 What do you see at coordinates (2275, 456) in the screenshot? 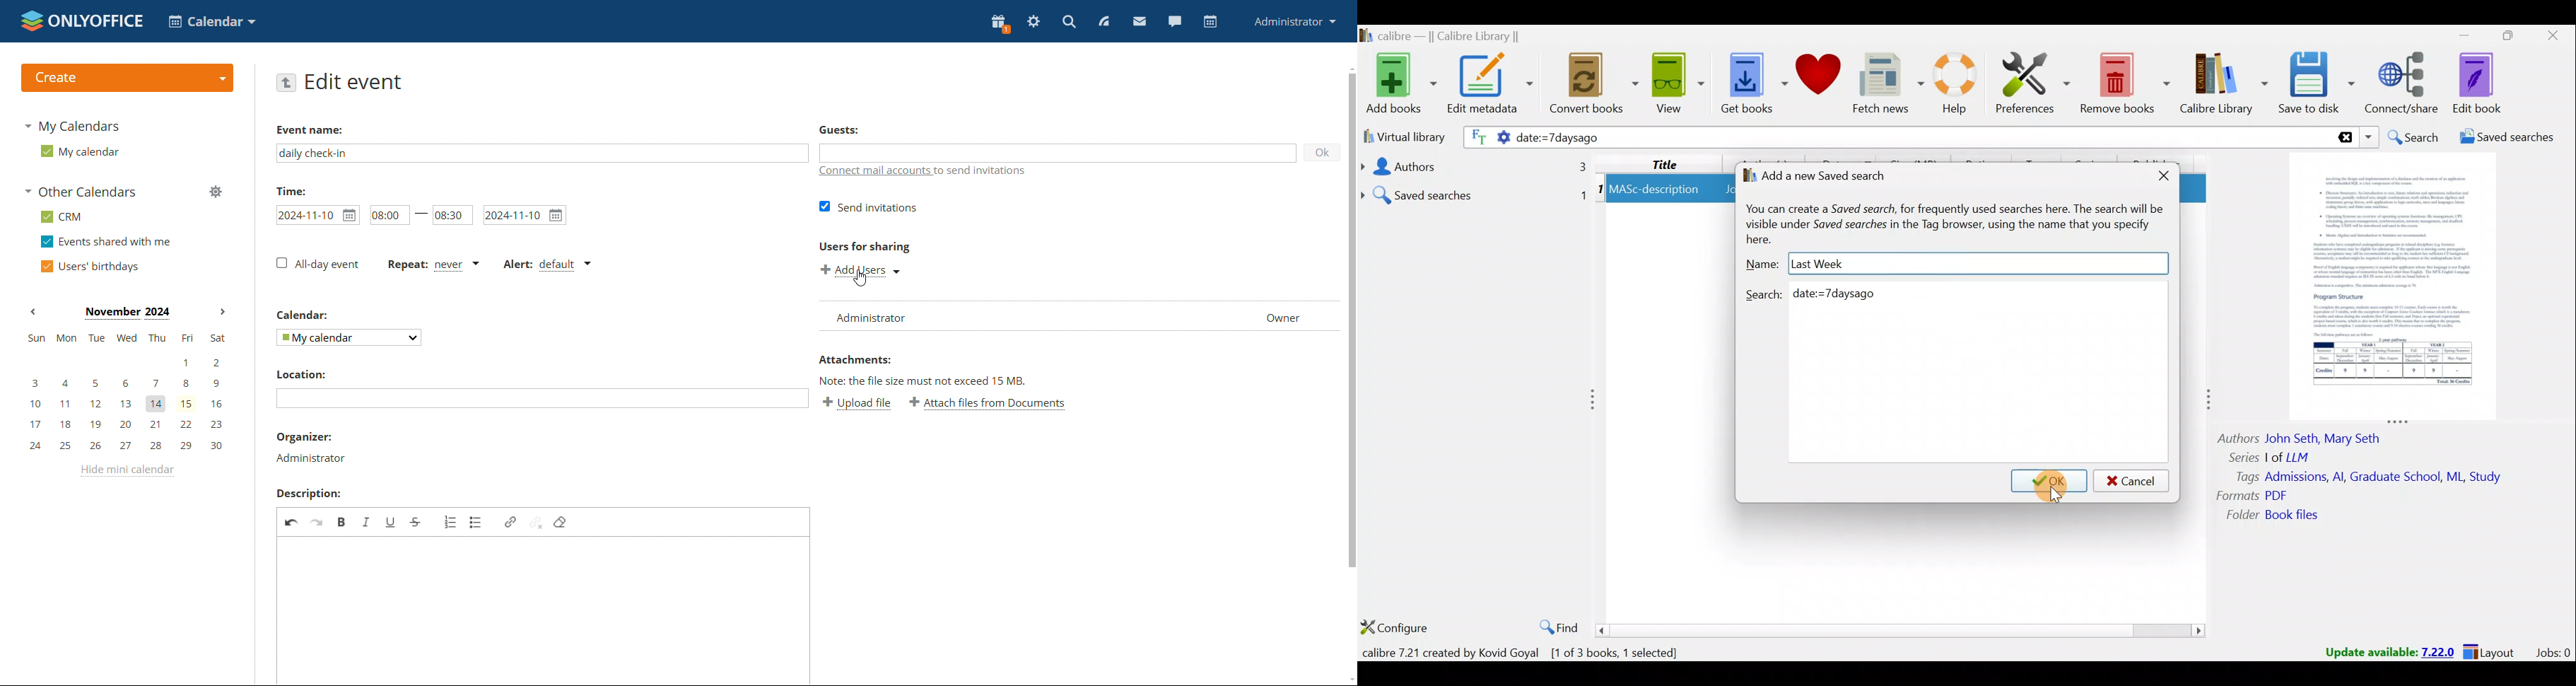
I see `Series | of LLM` at bounding box center [2275, 456].